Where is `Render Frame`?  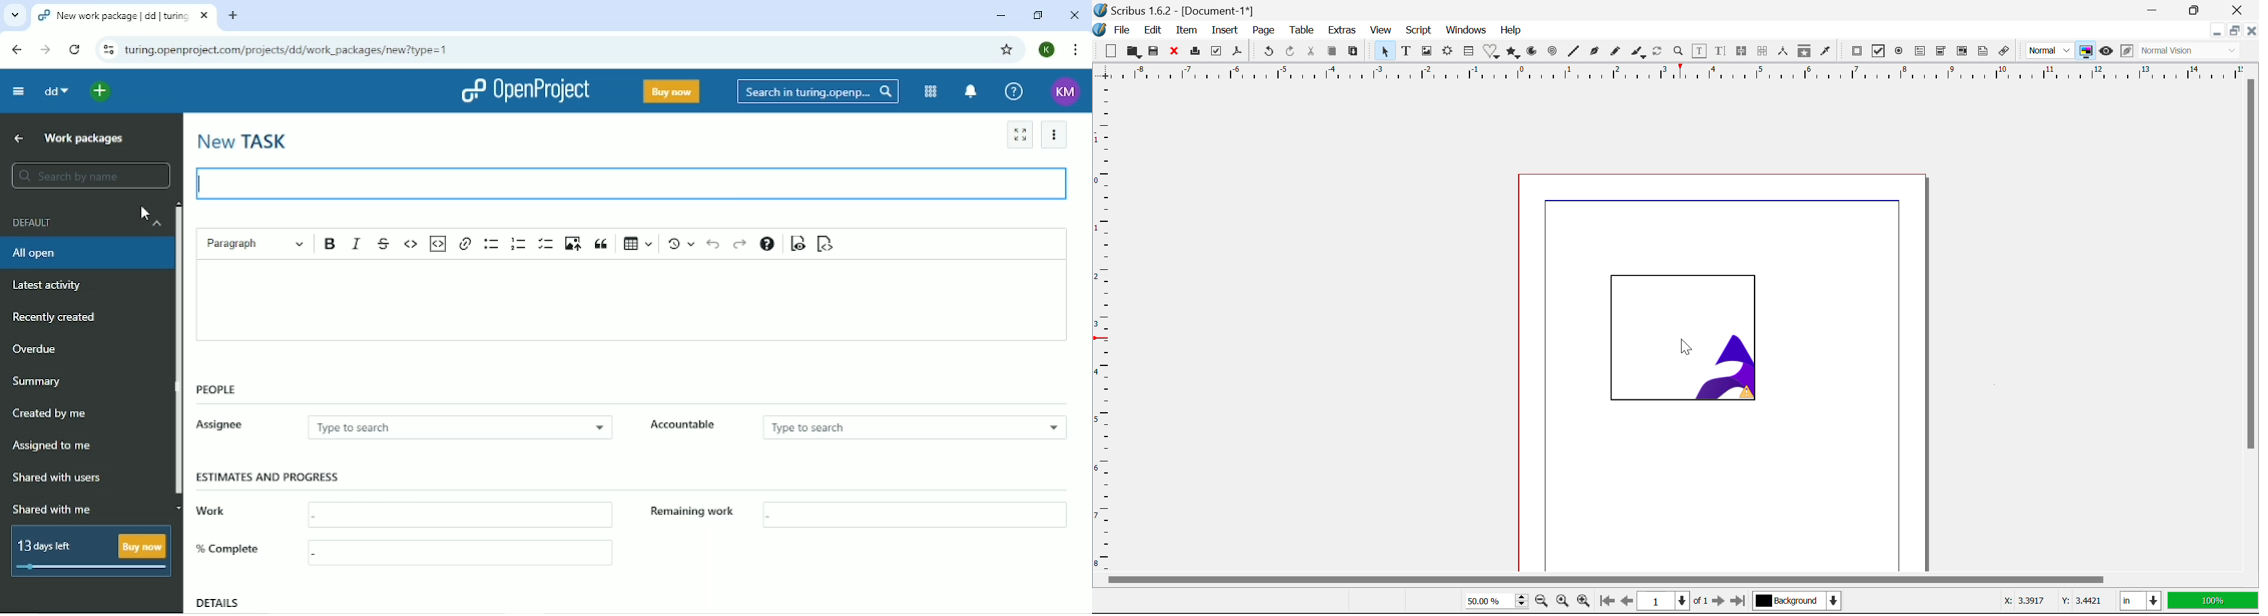
Render Frame is located at coordinates (1449, 53).